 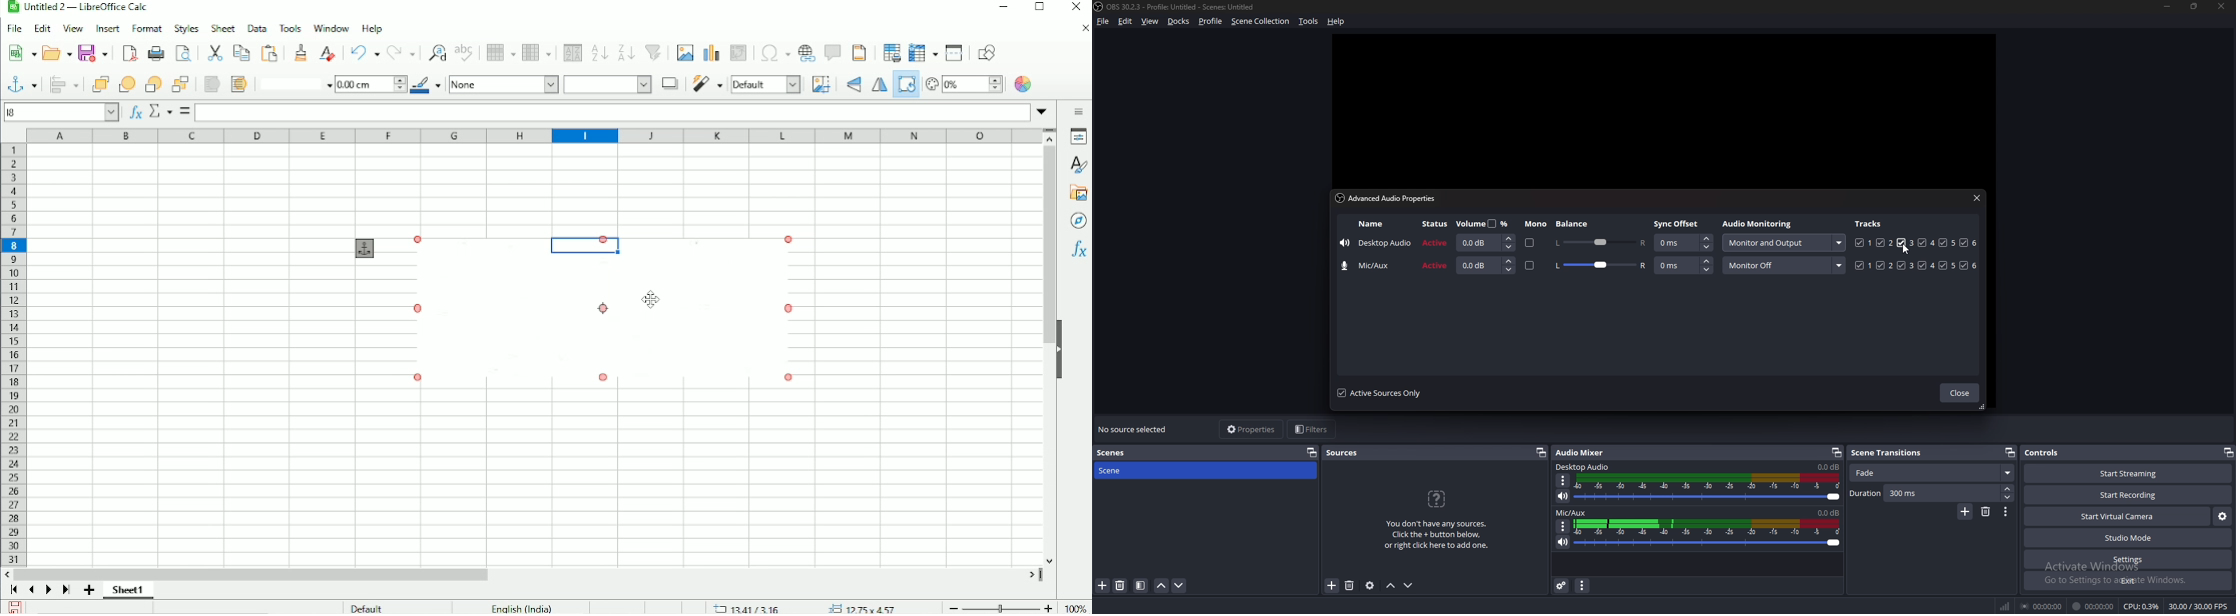 I want to click on scenes, so click(x=1118, y=452).